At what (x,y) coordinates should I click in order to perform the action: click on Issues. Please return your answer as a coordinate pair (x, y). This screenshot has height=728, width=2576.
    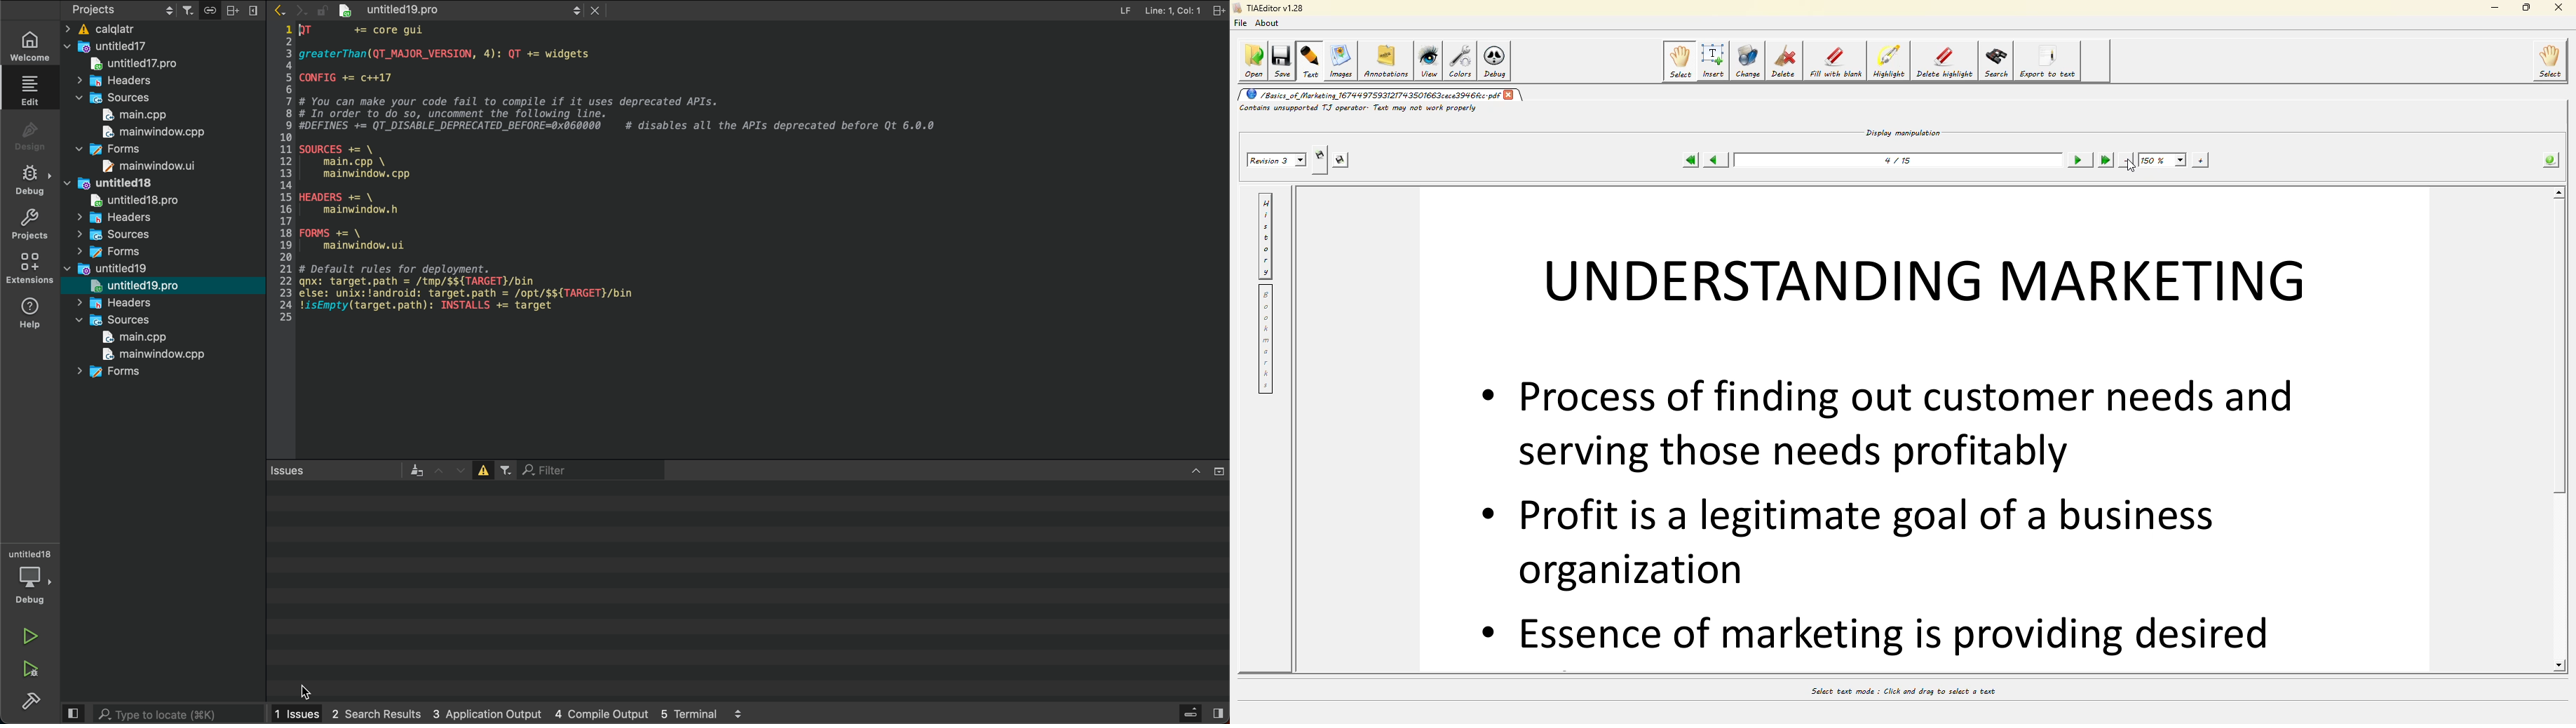
    Looking at the image, I should click on (292, 471).